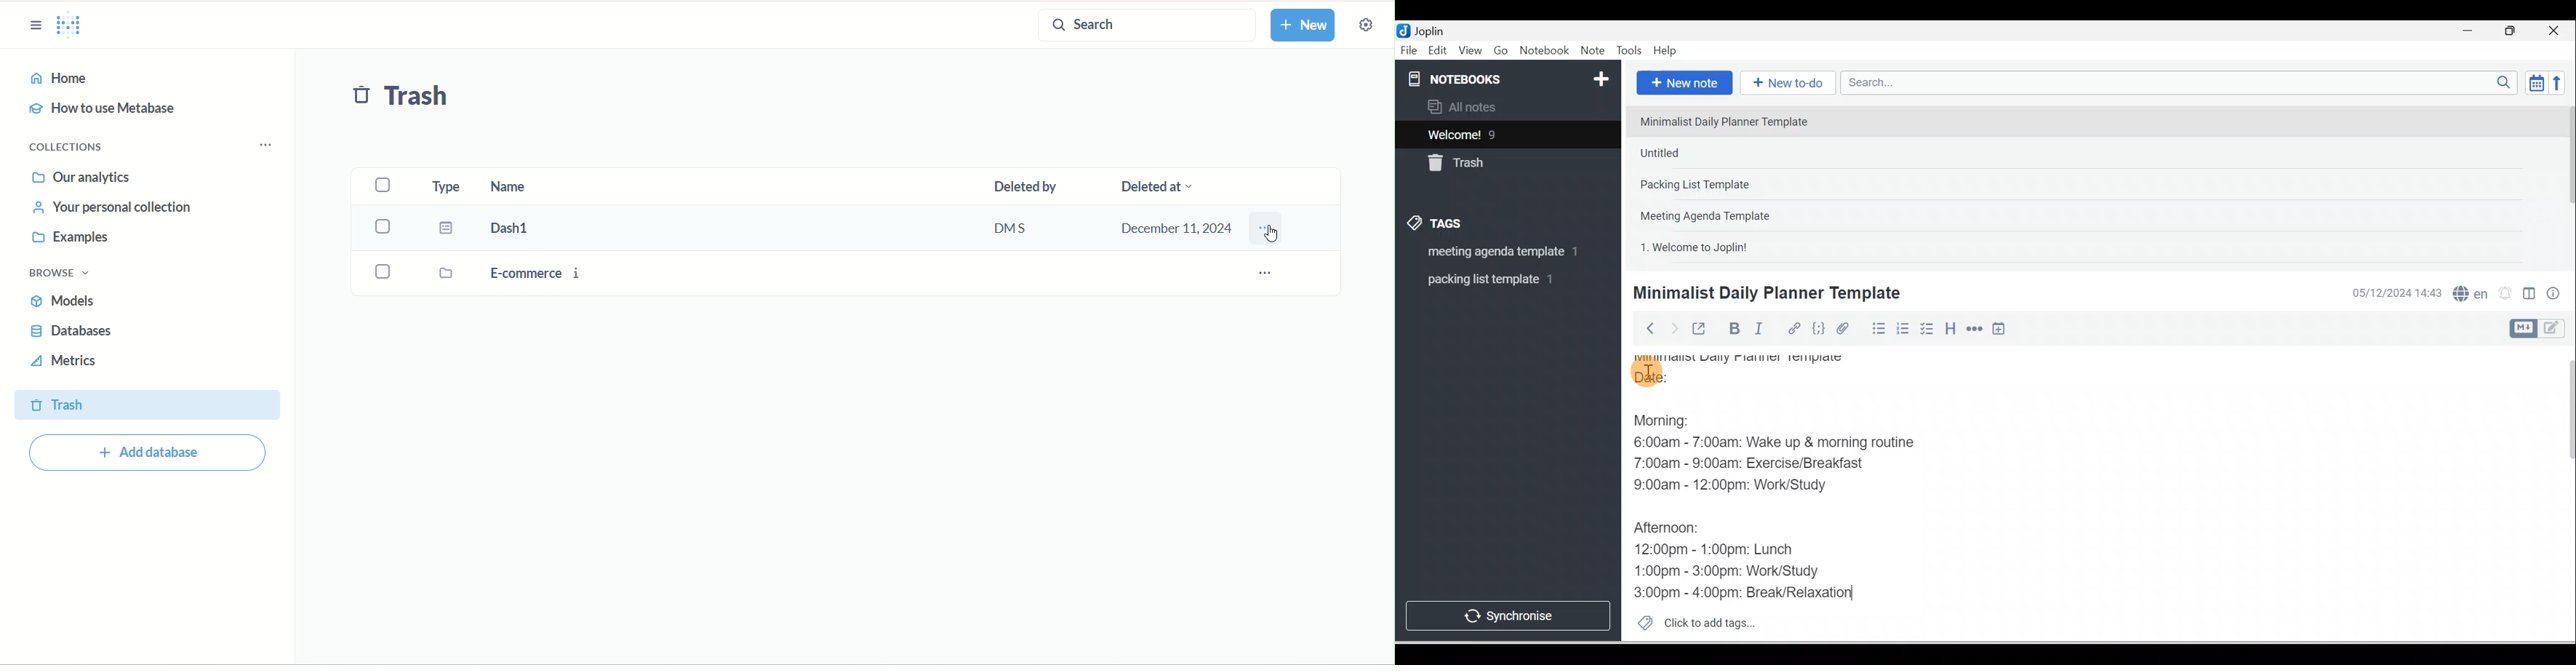 This screenshot has width=2576, height=672. What do you see at coordinates (1786, 443) in the screenshot?
I see `6:00am - 7:00am: Wake up & morning routine` at bounding box center [1786, 443].